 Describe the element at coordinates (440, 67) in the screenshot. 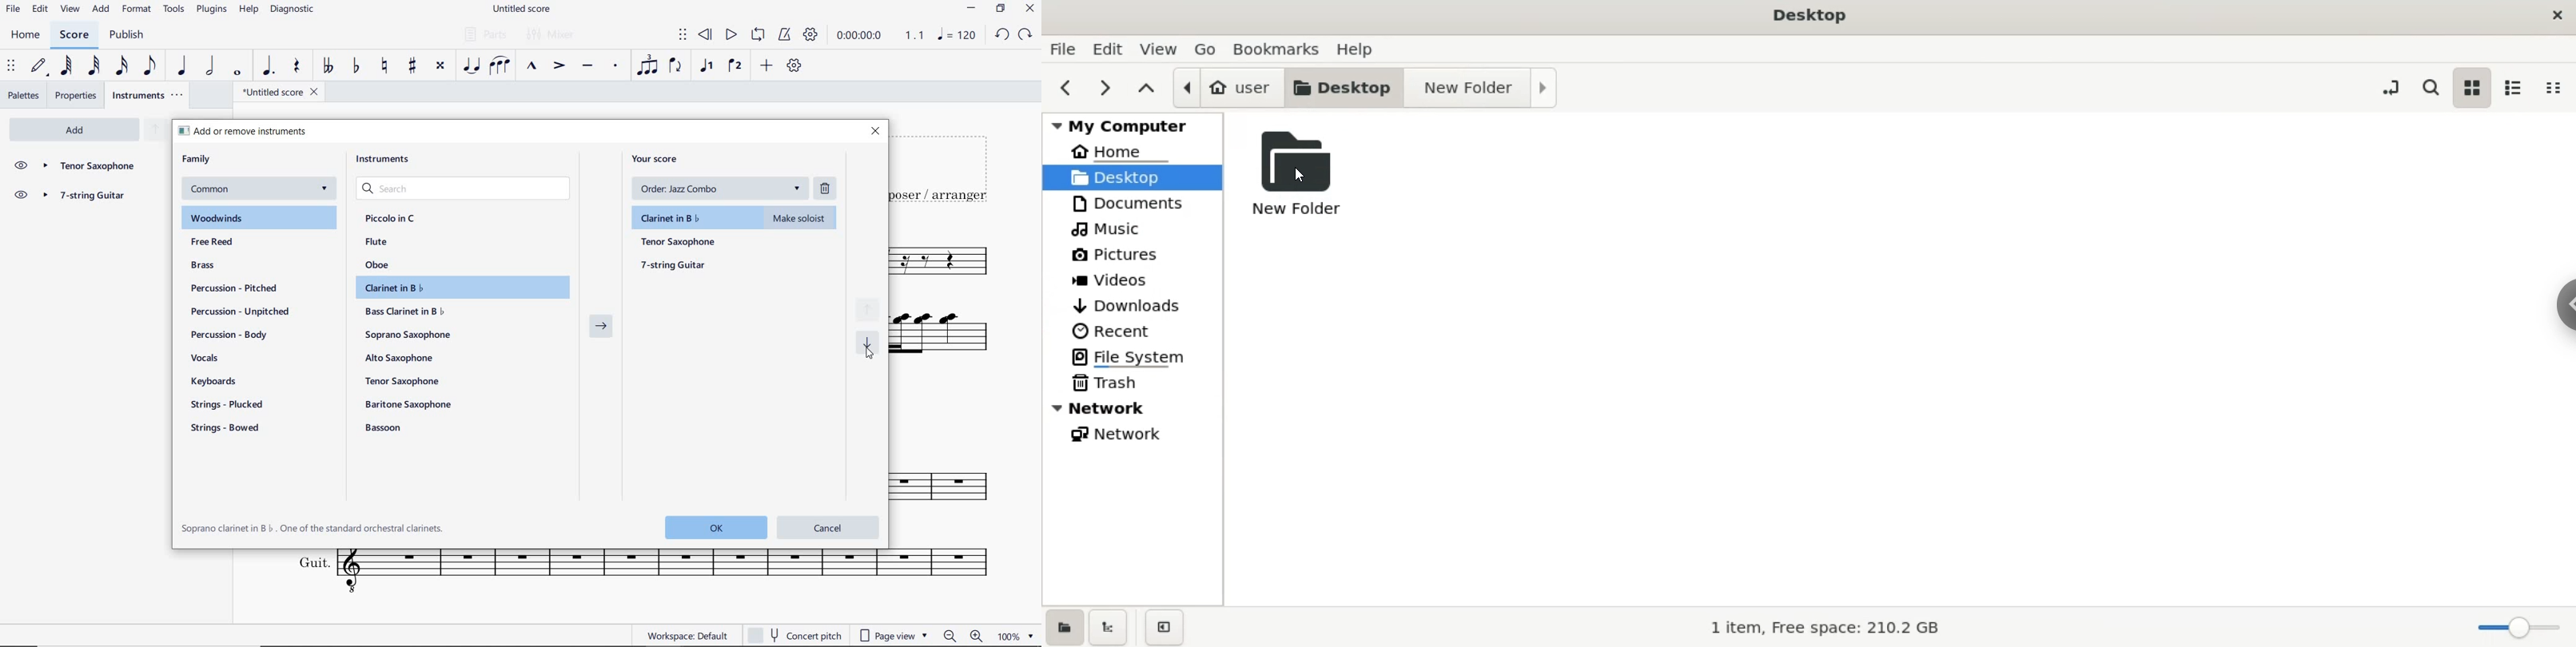

I see `TOGGLE DOUBLE-SHARP` at that location.